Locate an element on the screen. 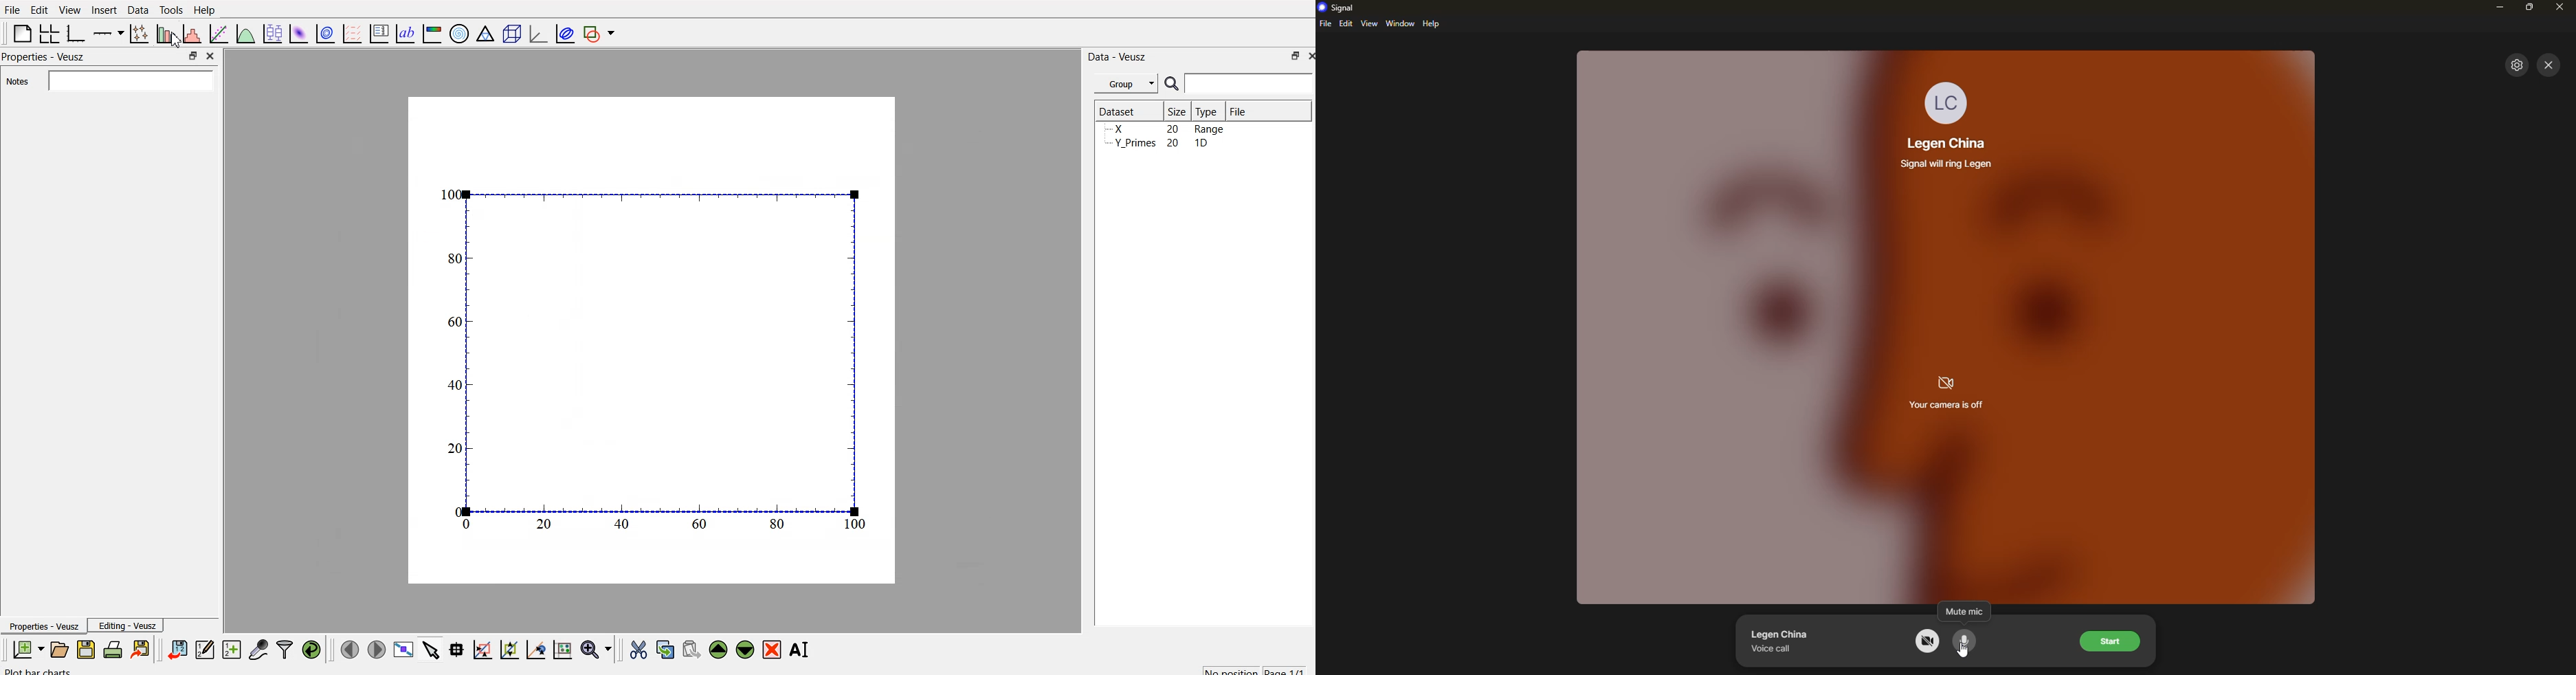  paste the widget from the clipboard is located at coordinates (691, 649).